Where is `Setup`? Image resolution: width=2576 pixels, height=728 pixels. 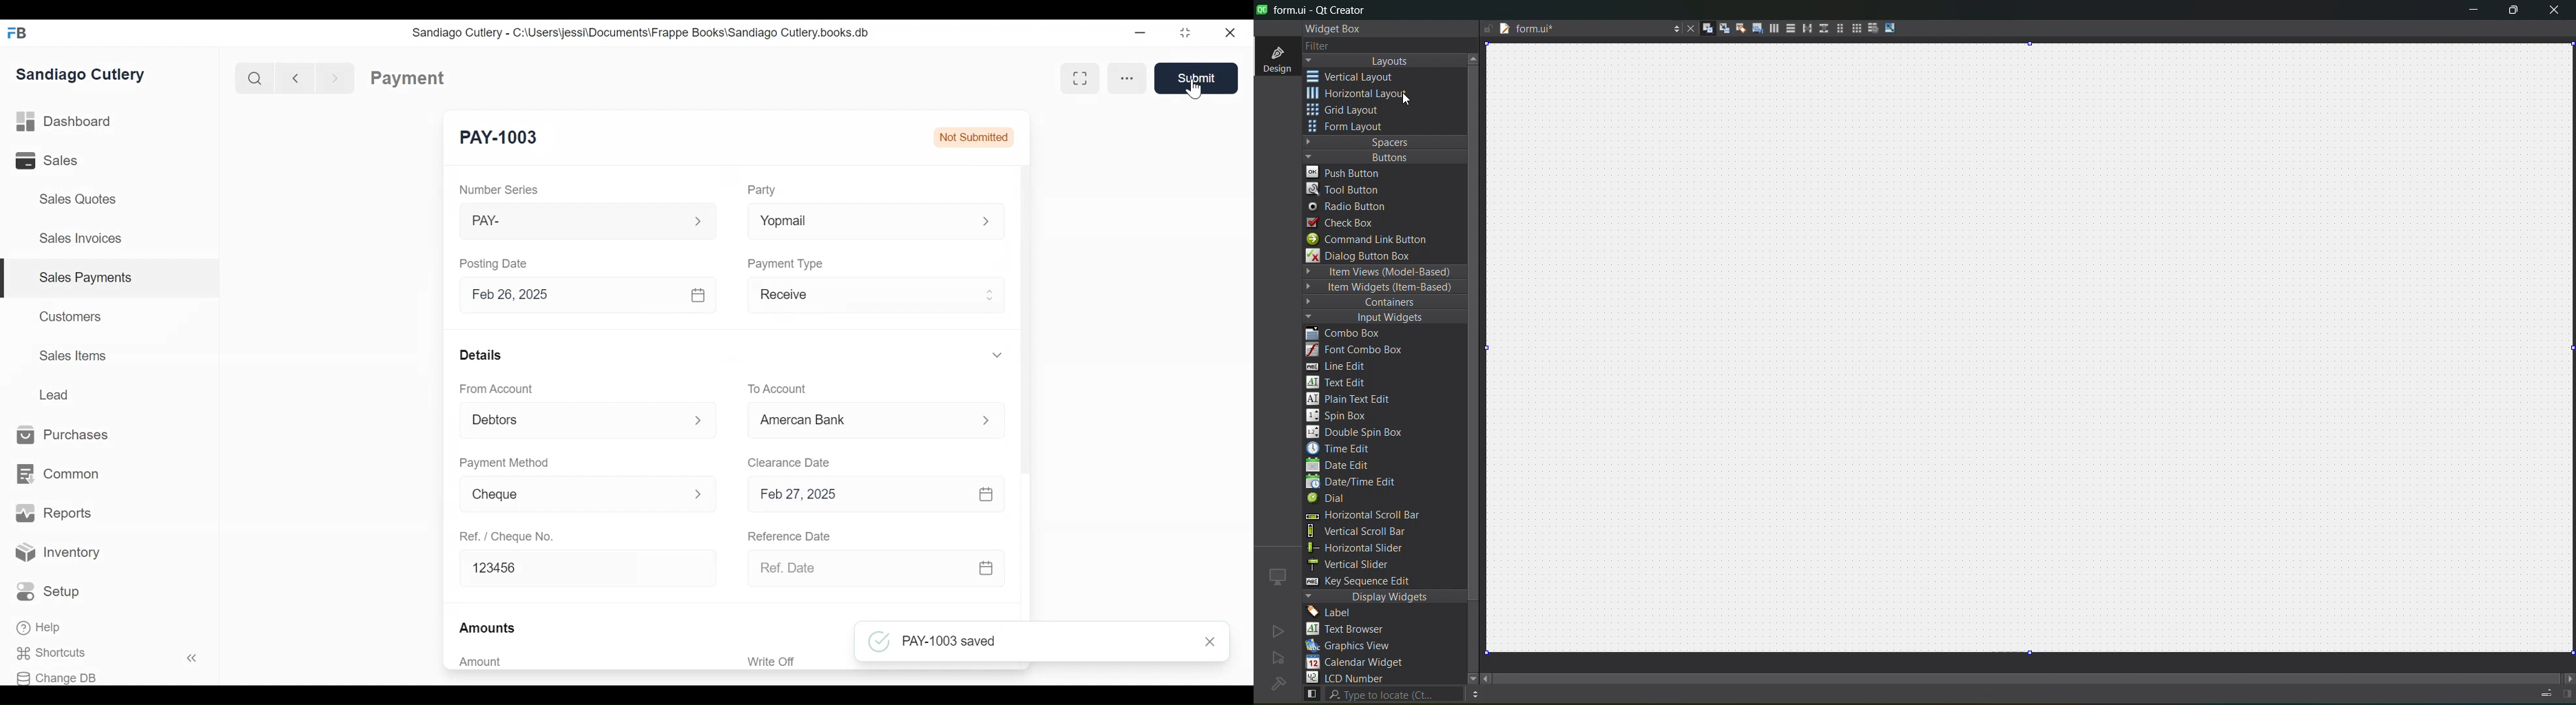 Setup is located at coordinates (52, 592).